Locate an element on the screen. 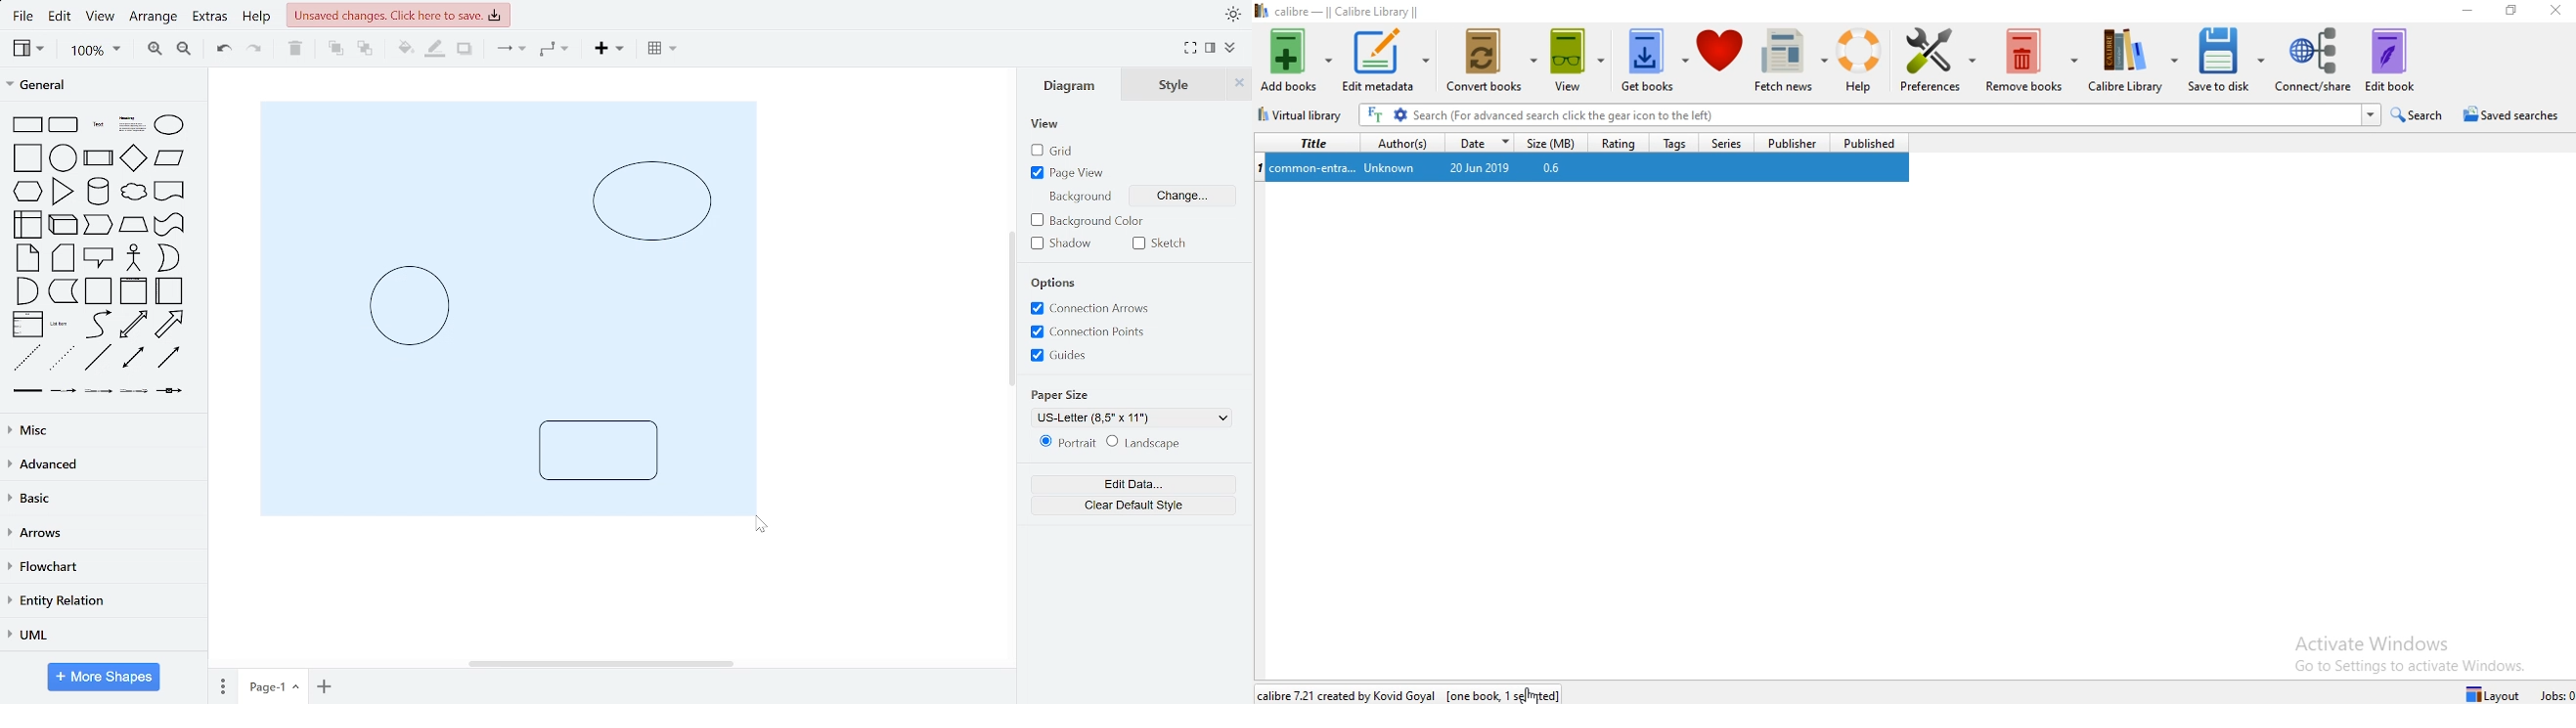 This screenshot has width=2576, height=728. common-entra... is located at coordinates (1315, 167).